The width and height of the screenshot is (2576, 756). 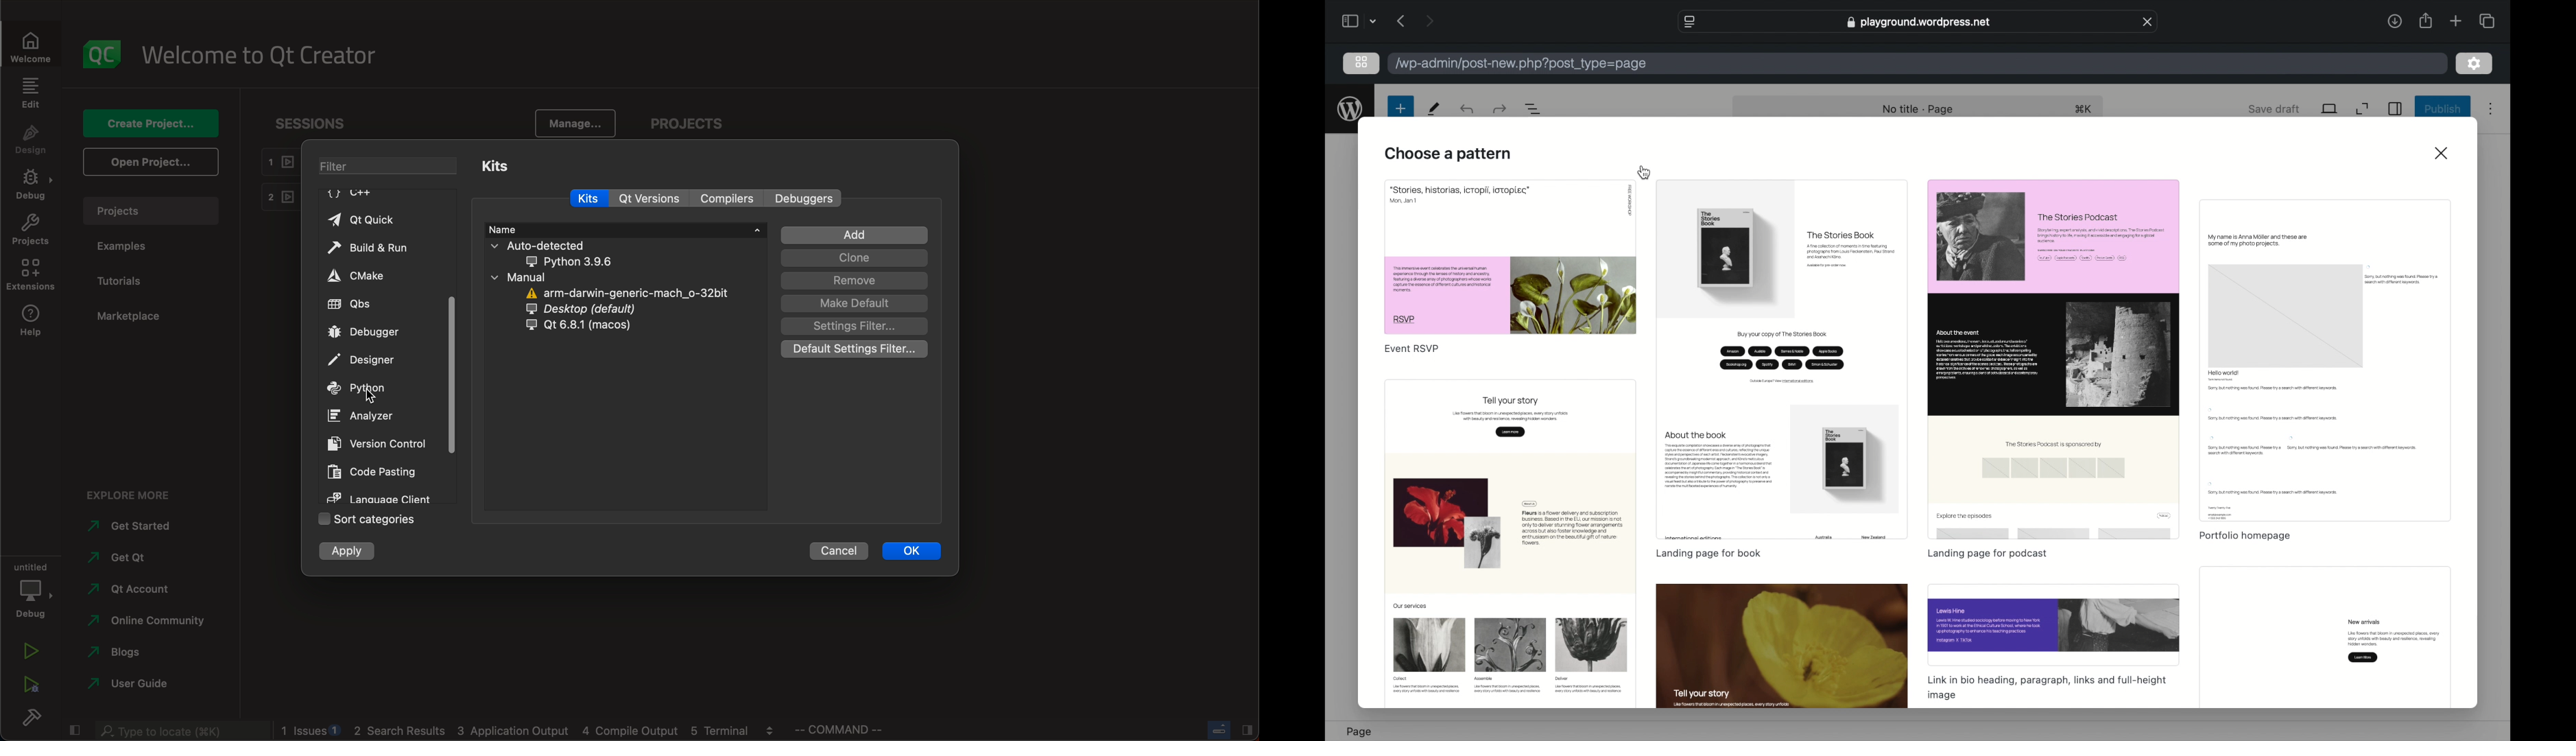 I want to click on projects, so click(x=30, y=230).